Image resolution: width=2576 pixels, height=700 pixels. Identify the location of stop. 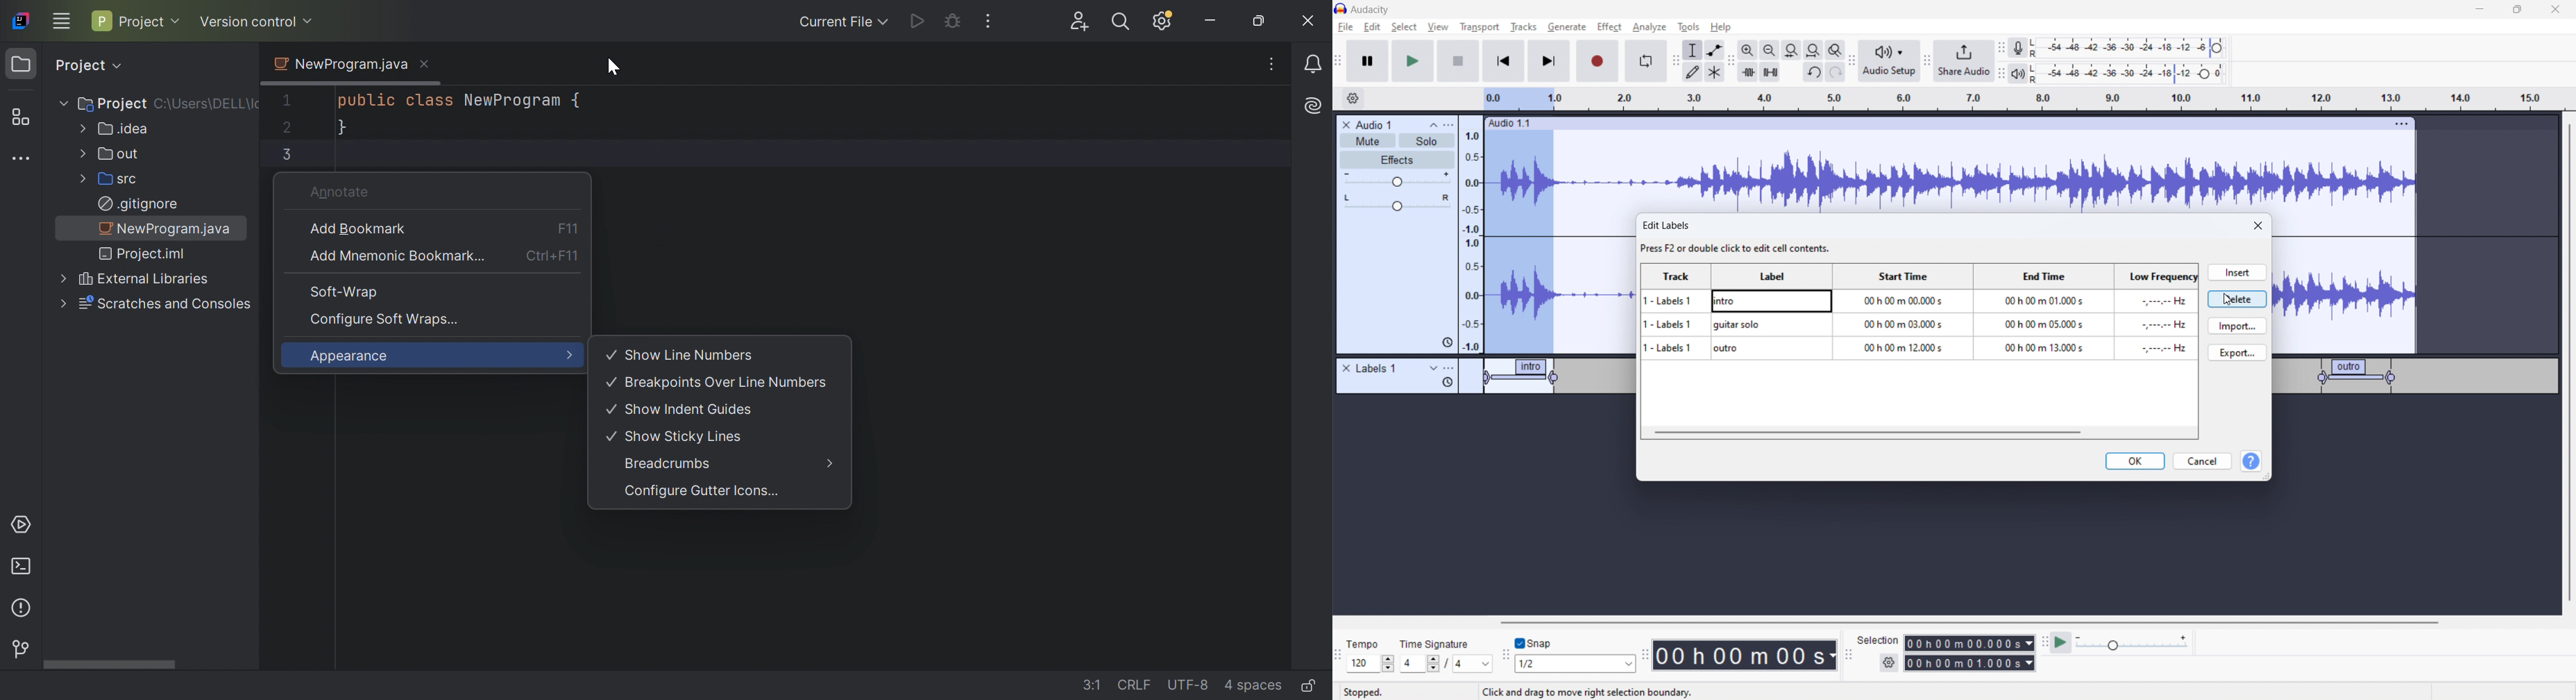
(1458, 60).